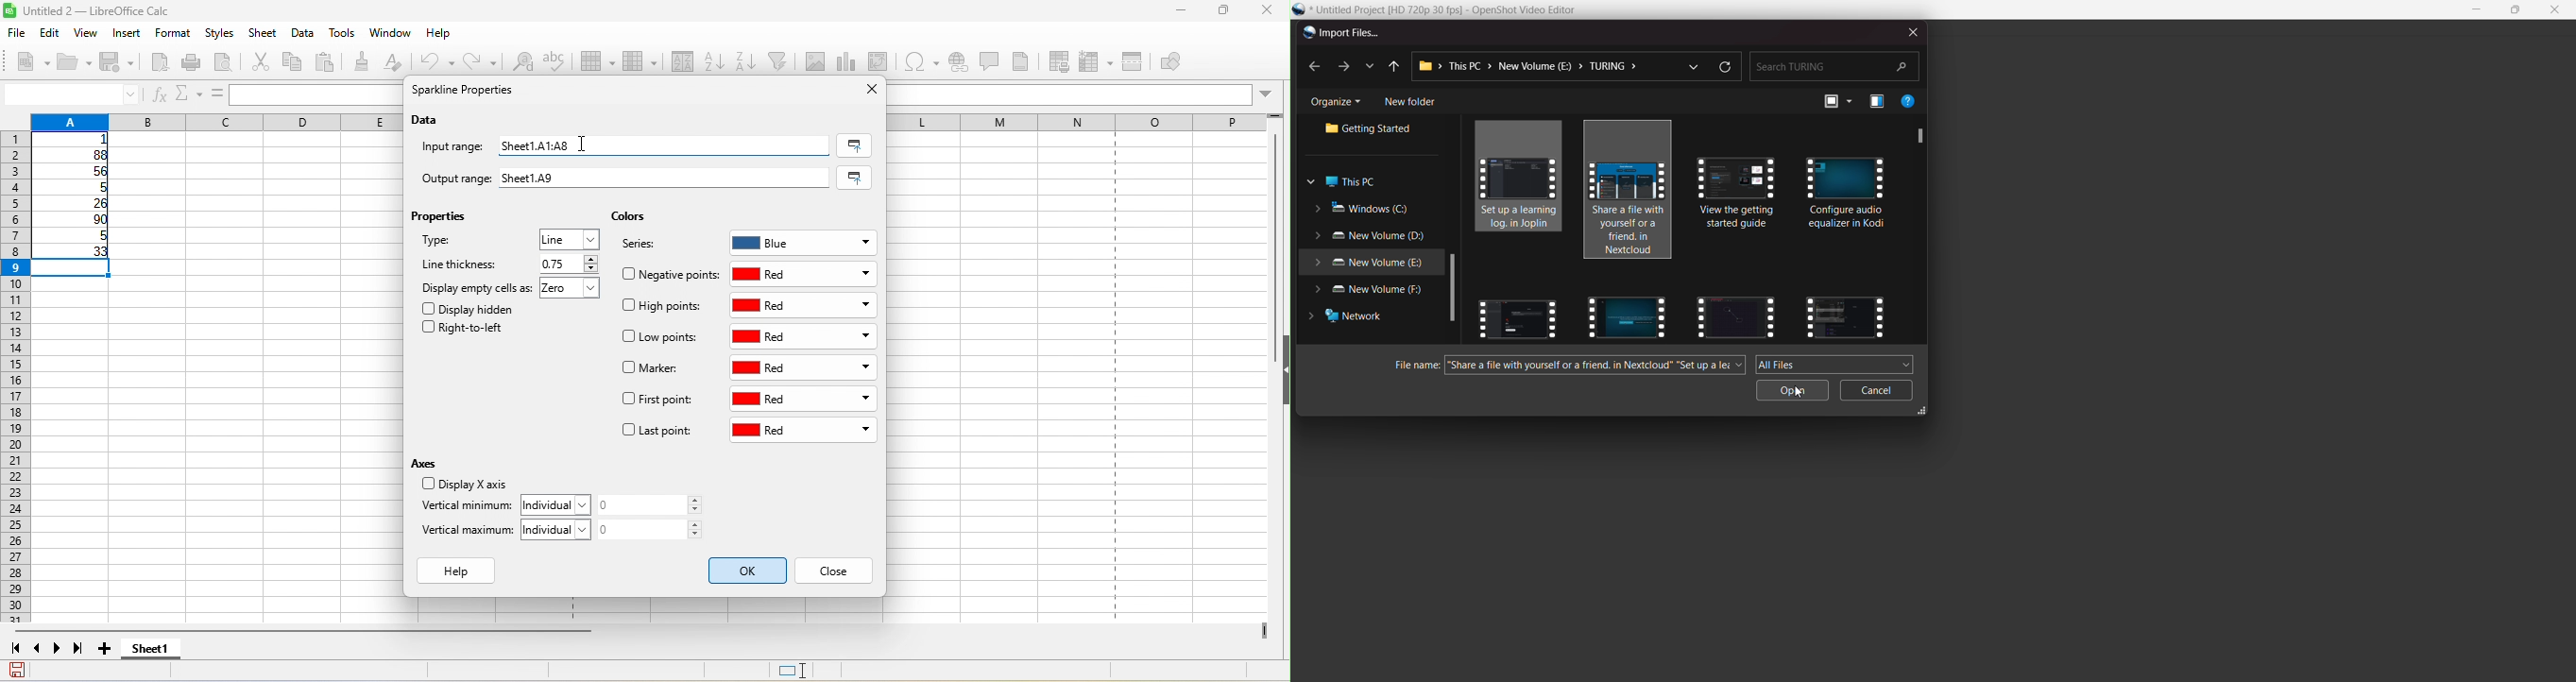  Describe the element at coordinates (804, 240) in the screenshot. I see `blue` at that location.